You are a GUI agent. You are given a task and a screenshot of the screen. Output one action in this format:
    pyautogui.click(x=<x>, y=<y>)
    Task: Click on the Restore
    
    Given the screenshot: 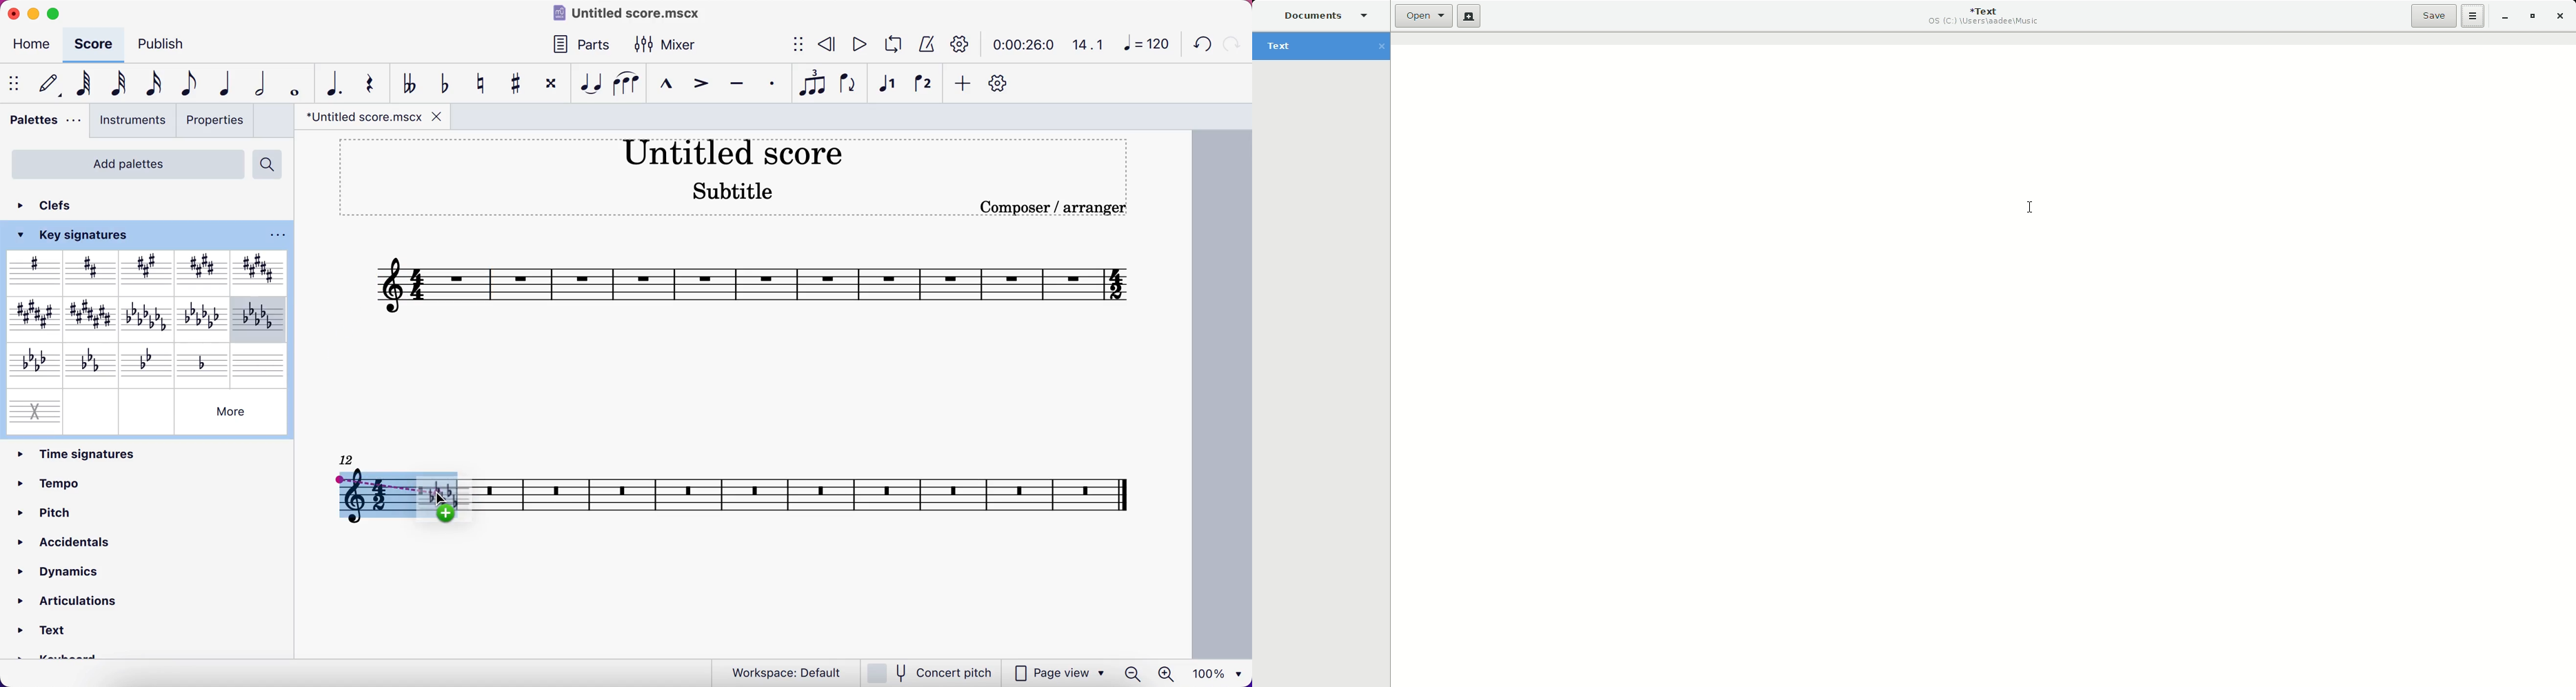 What is the action you would take?
    pyautogui.click(x=2531, y=16)
    